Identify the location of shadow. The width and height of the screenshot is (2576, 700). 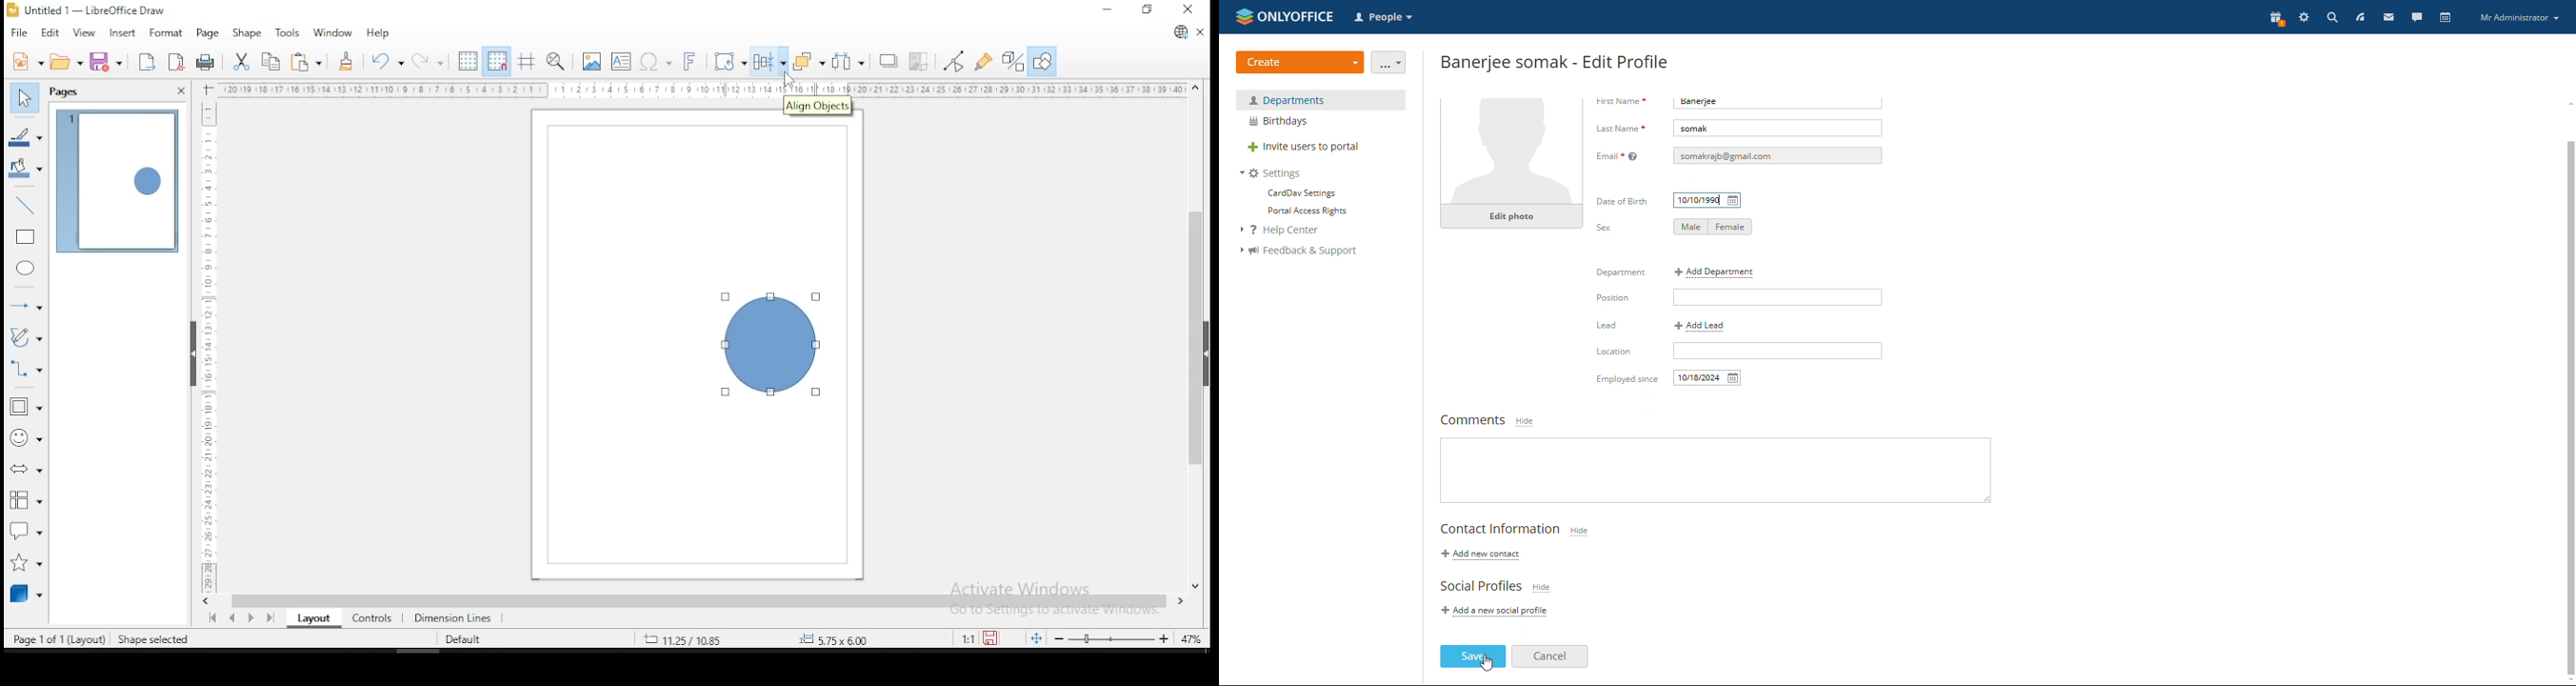
(889, 62).